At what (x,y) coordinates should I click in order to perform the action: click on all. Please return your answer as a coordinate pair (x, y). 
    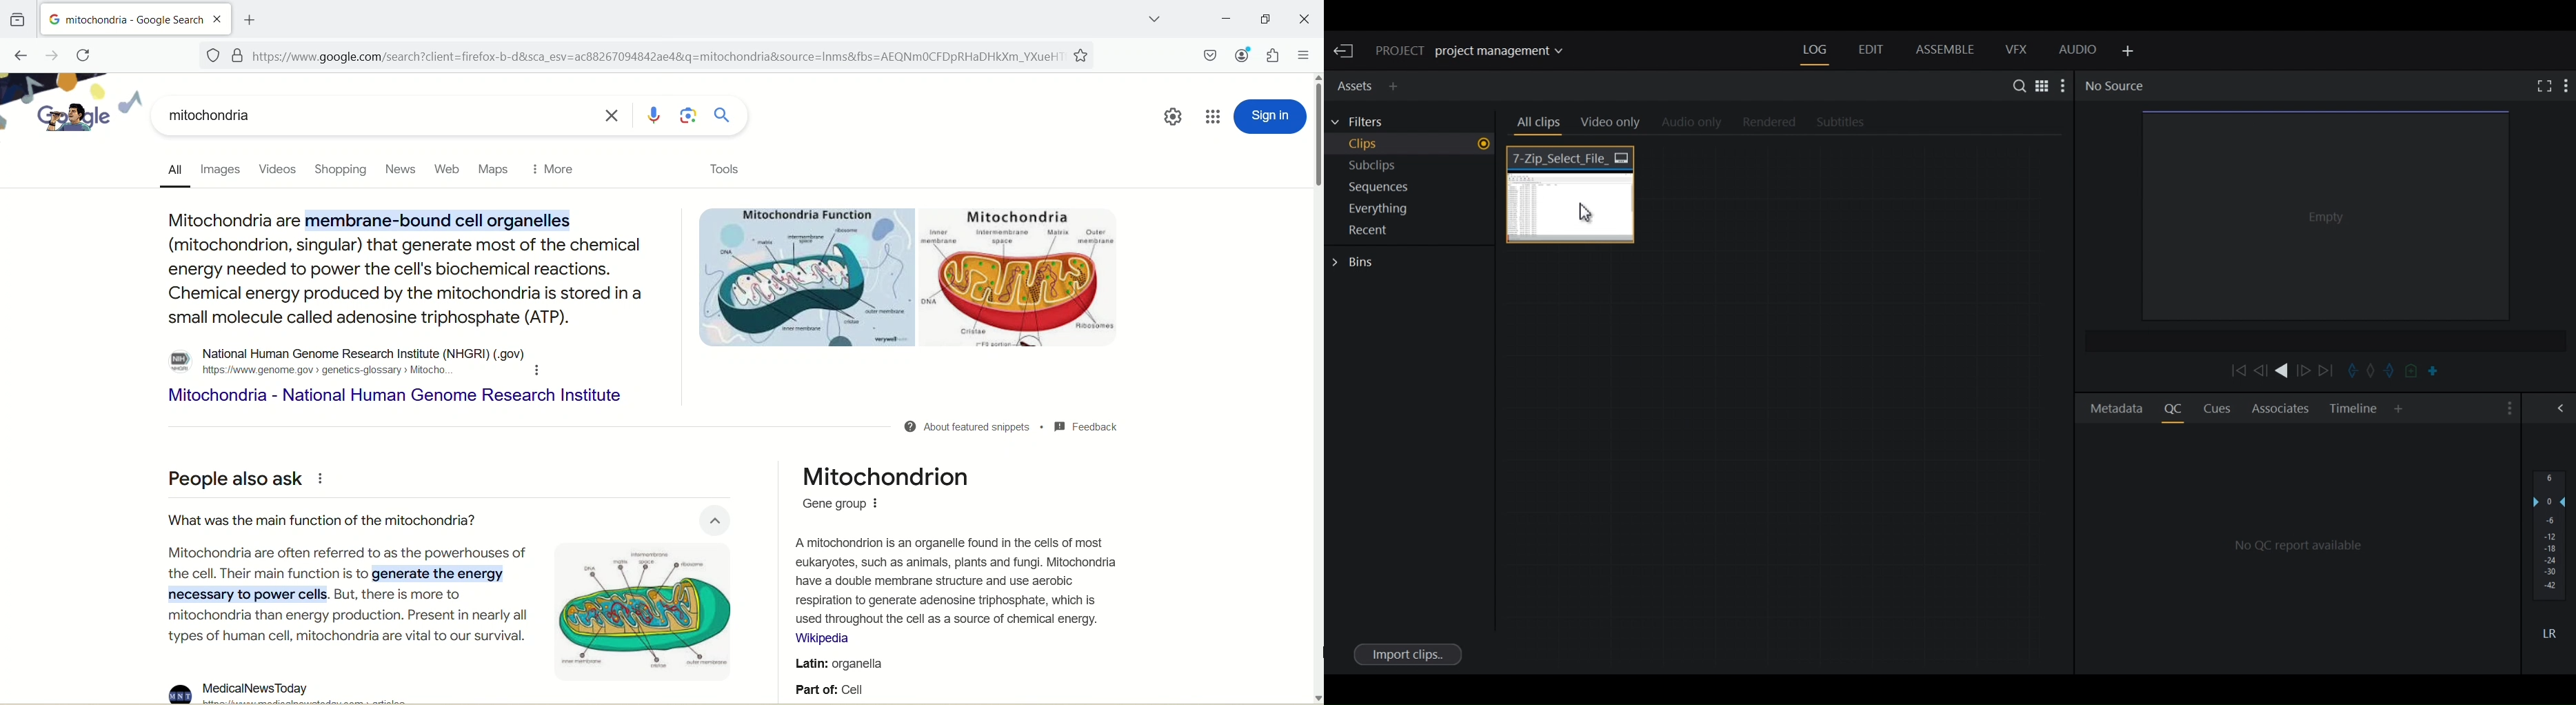
    Looking at the image, I should click on (175, 170).